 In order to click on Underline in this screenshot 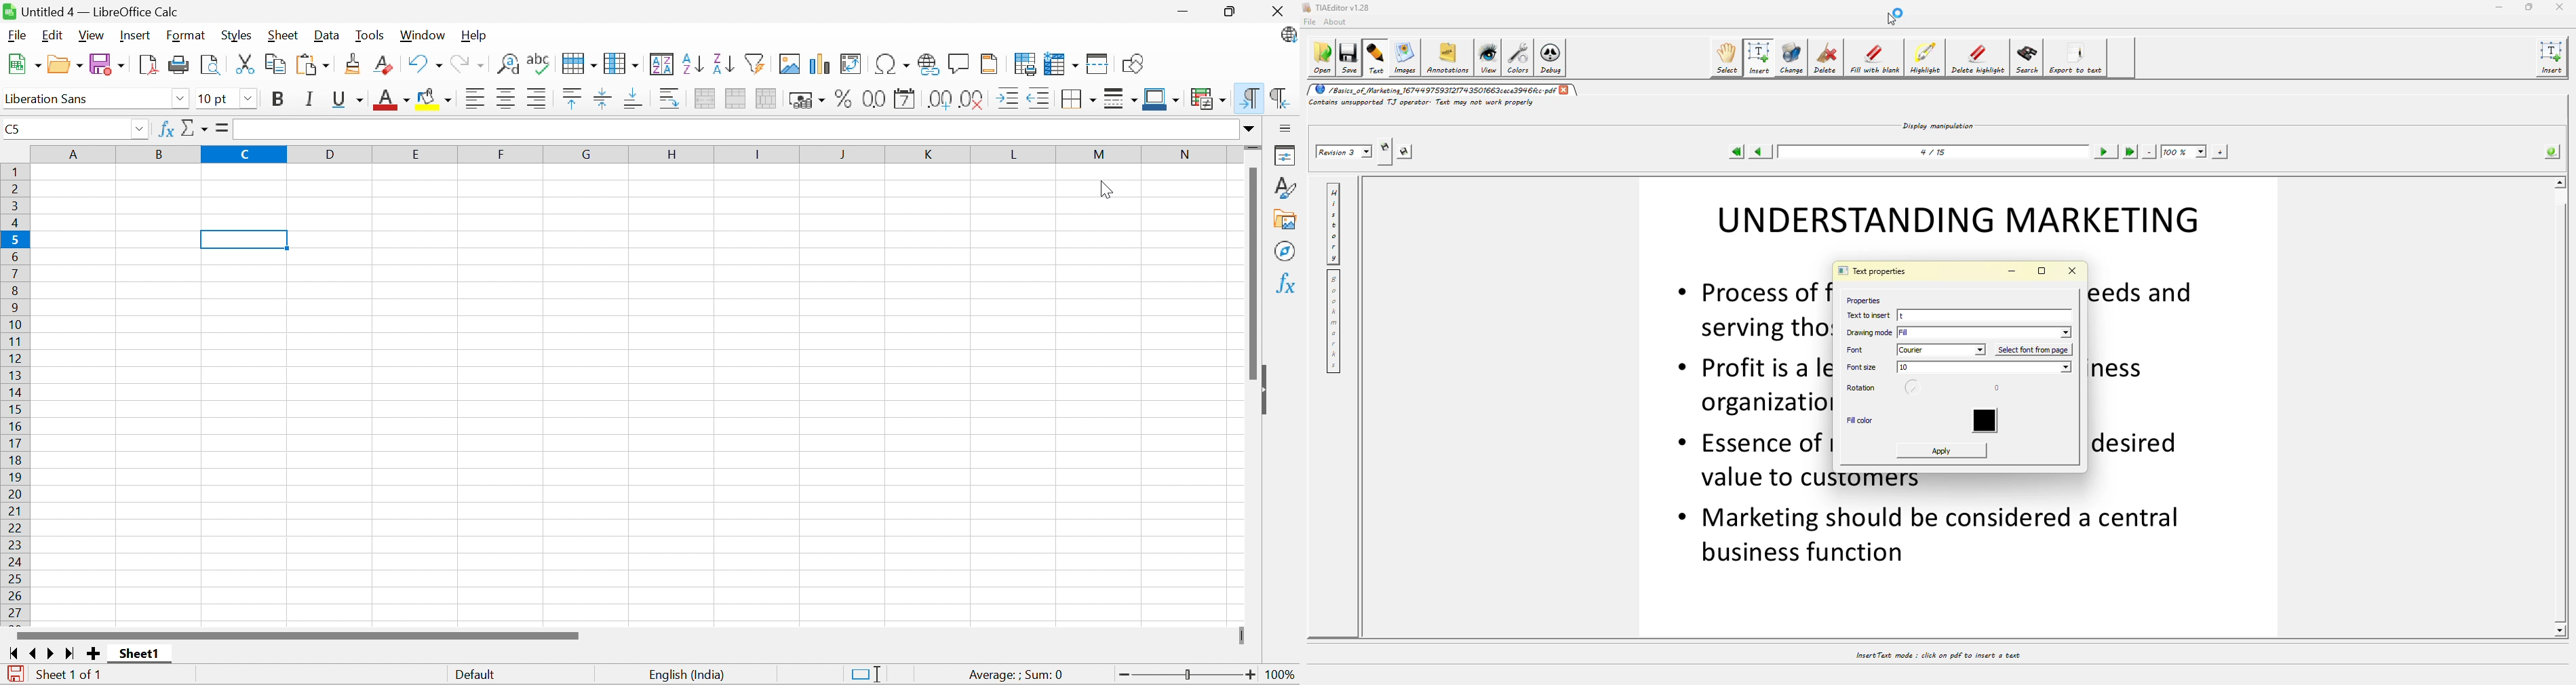, I will do `click(348, 100)`.